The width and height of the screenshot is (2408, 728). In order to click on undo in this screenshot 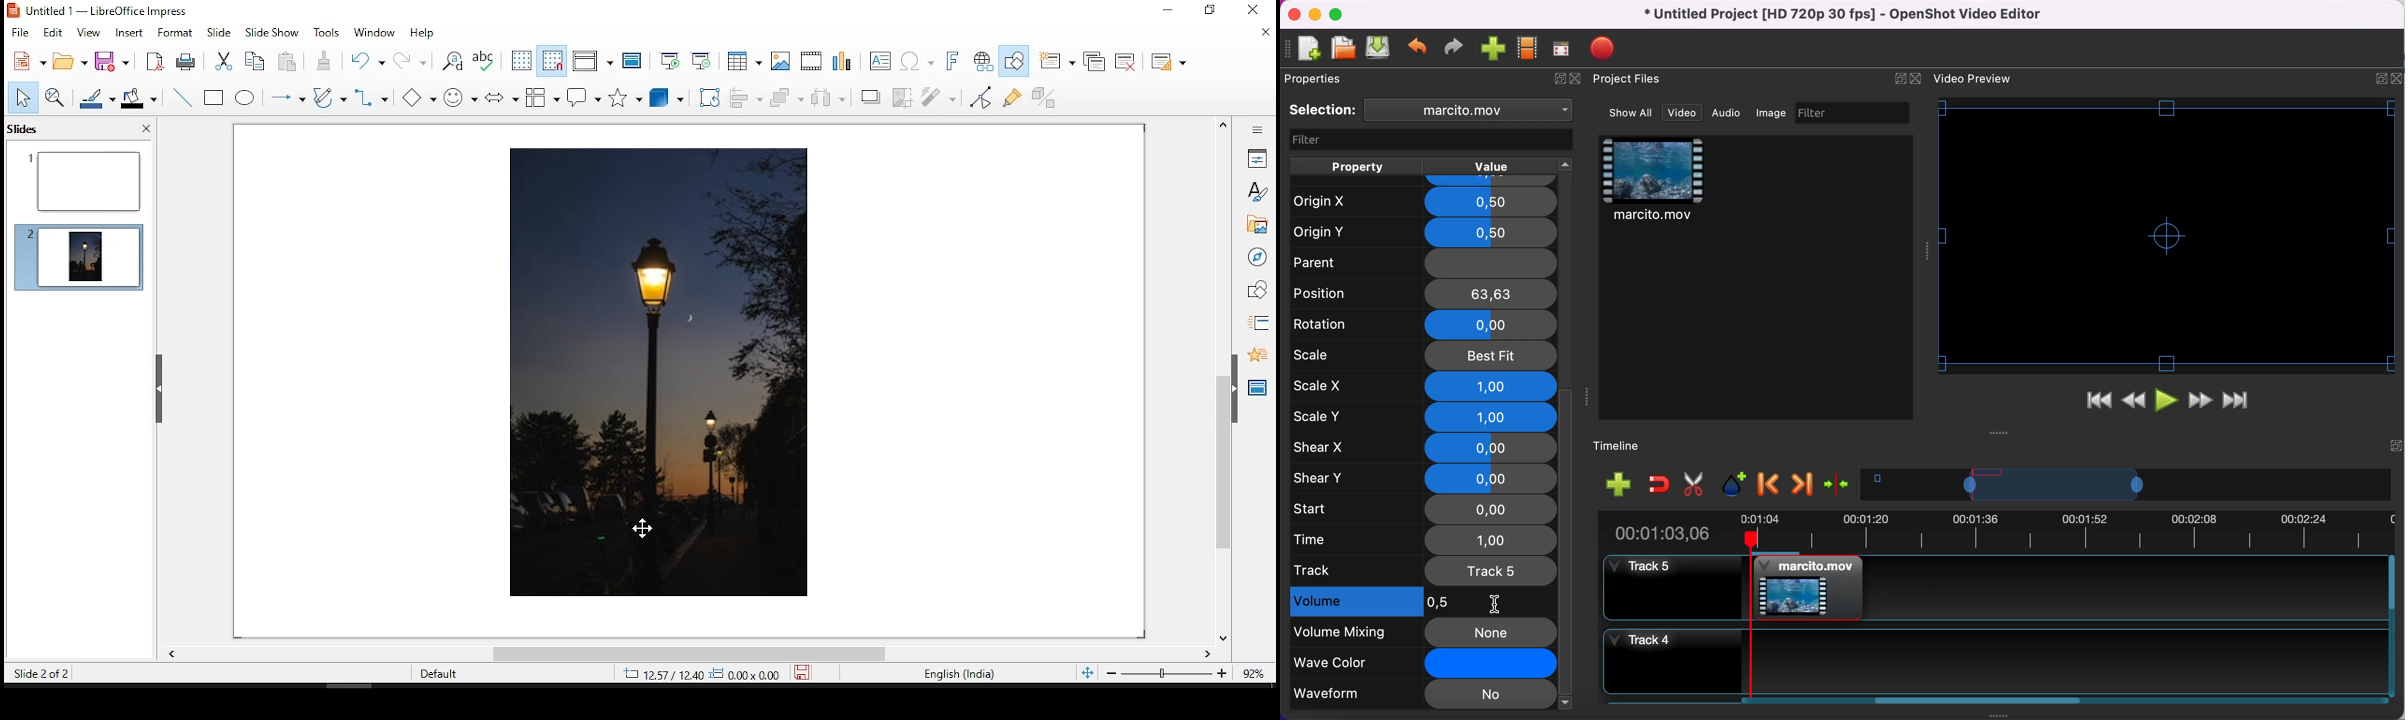, I will do `click(1418, 49)`.